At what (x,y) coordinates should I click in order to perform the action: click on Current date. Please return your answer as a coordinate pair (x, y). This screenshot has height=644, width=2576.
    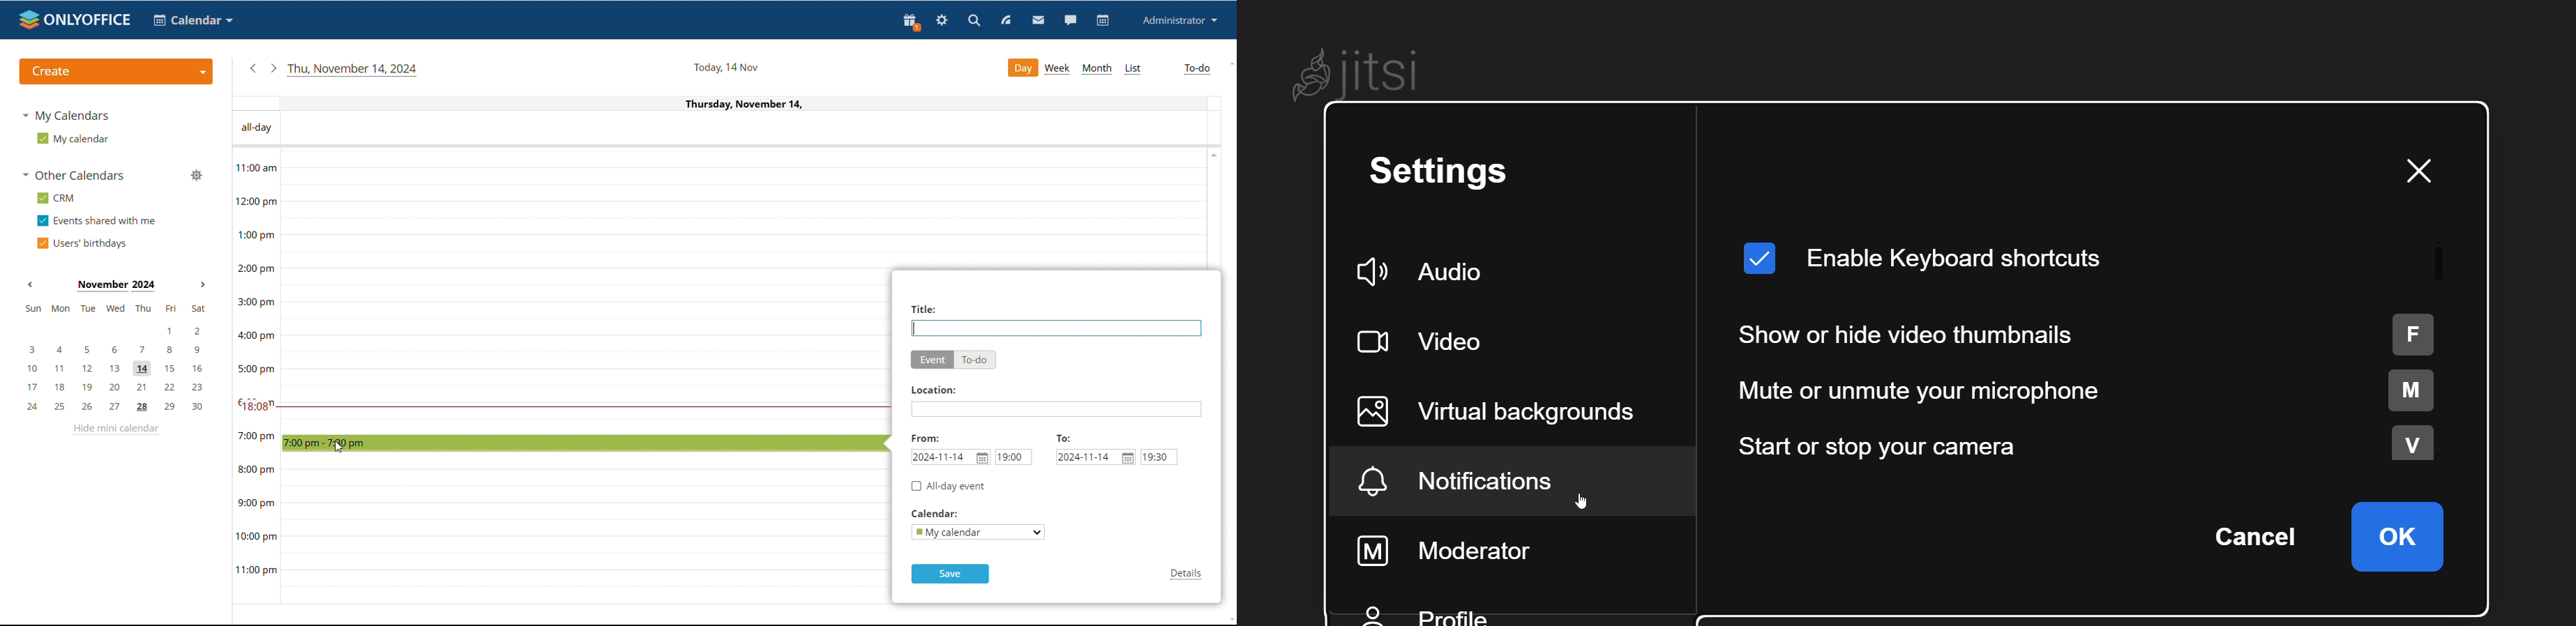
    Looking at the image, I should click on (726, 104).